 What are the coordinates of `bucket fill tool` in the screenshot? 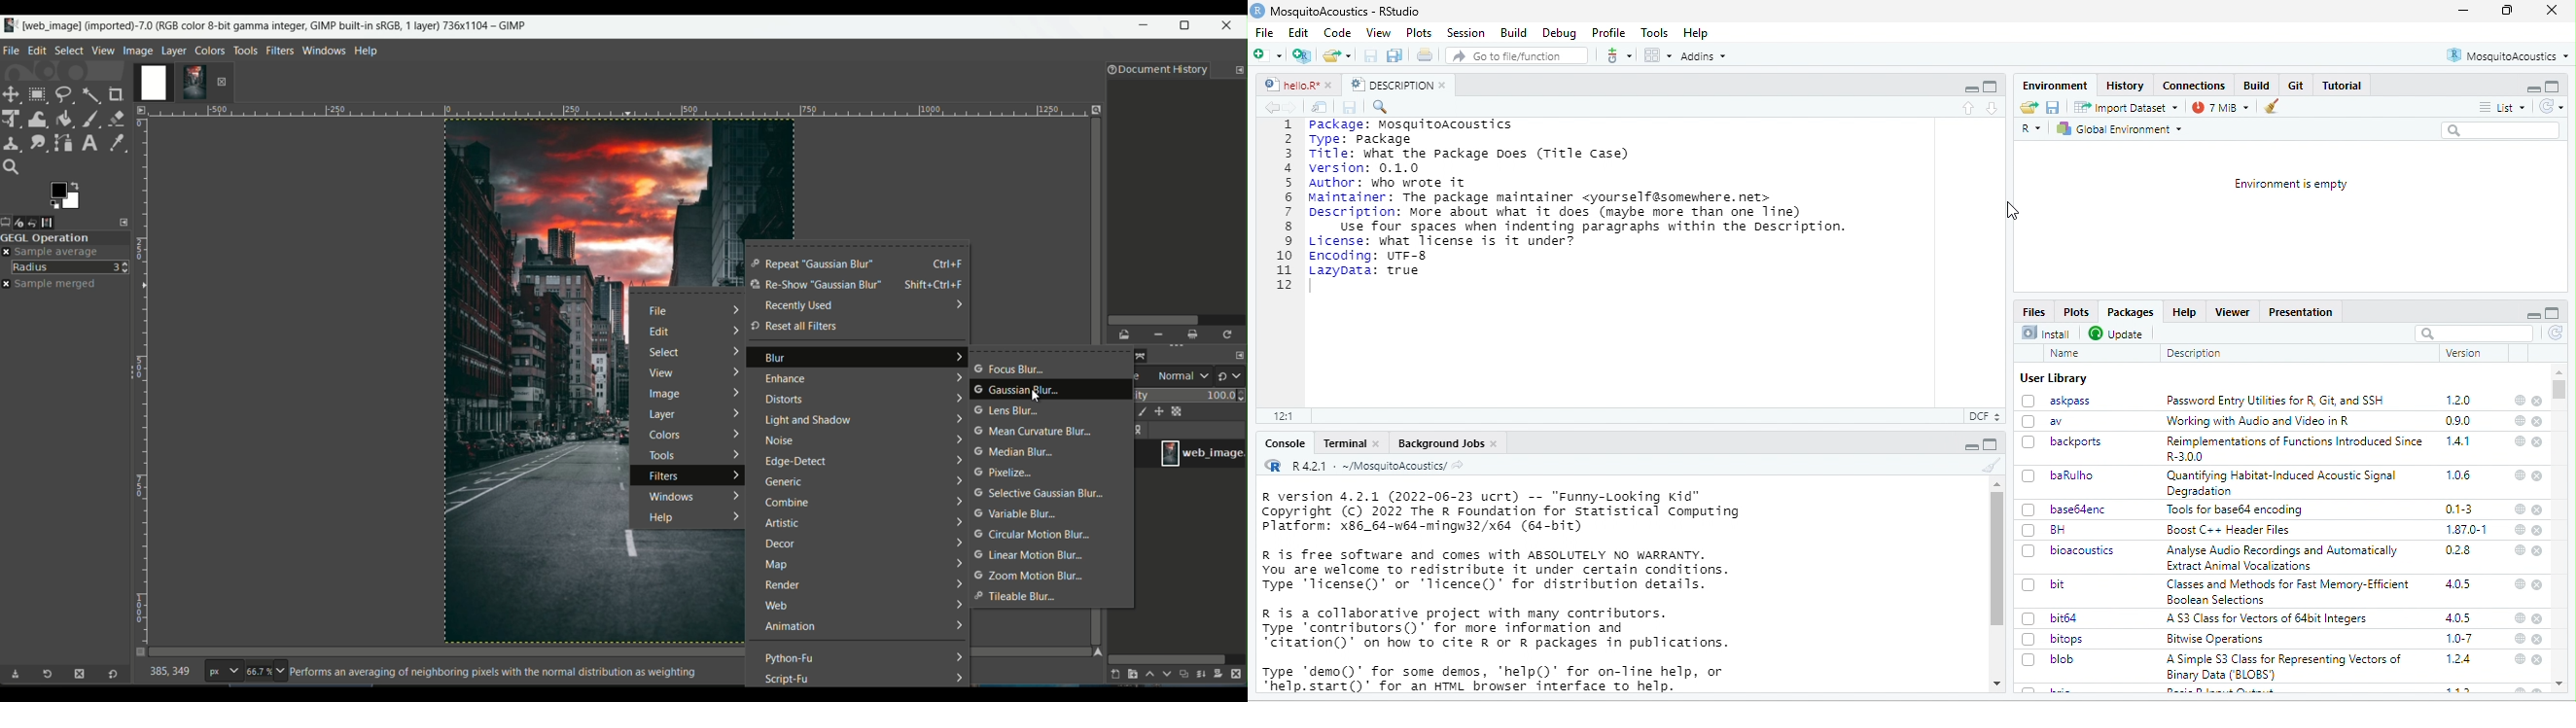 It's located at (64, 118).